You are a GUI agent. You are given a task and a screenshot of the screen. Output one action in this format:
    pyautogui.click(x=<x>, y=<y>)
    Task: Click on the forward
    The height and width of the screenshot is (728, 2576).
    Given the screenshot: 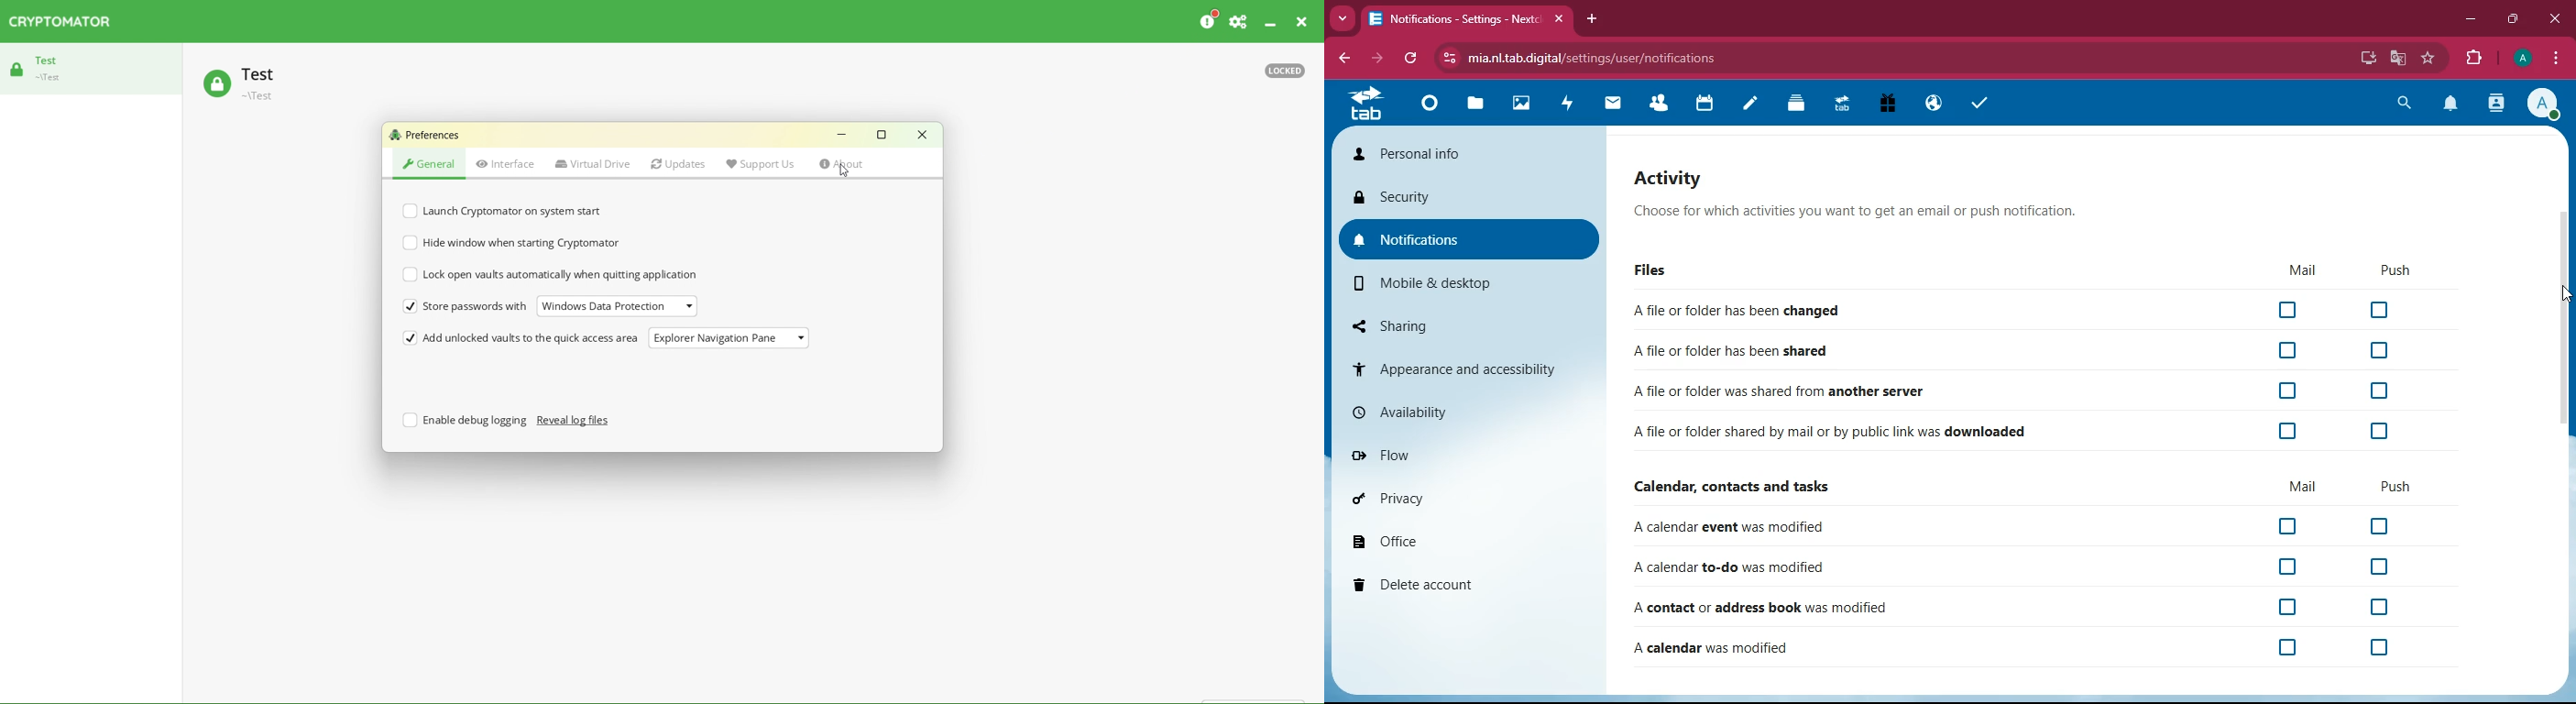 What is the action you would take?
    pyautogui.click(x=1377, y=57)
    